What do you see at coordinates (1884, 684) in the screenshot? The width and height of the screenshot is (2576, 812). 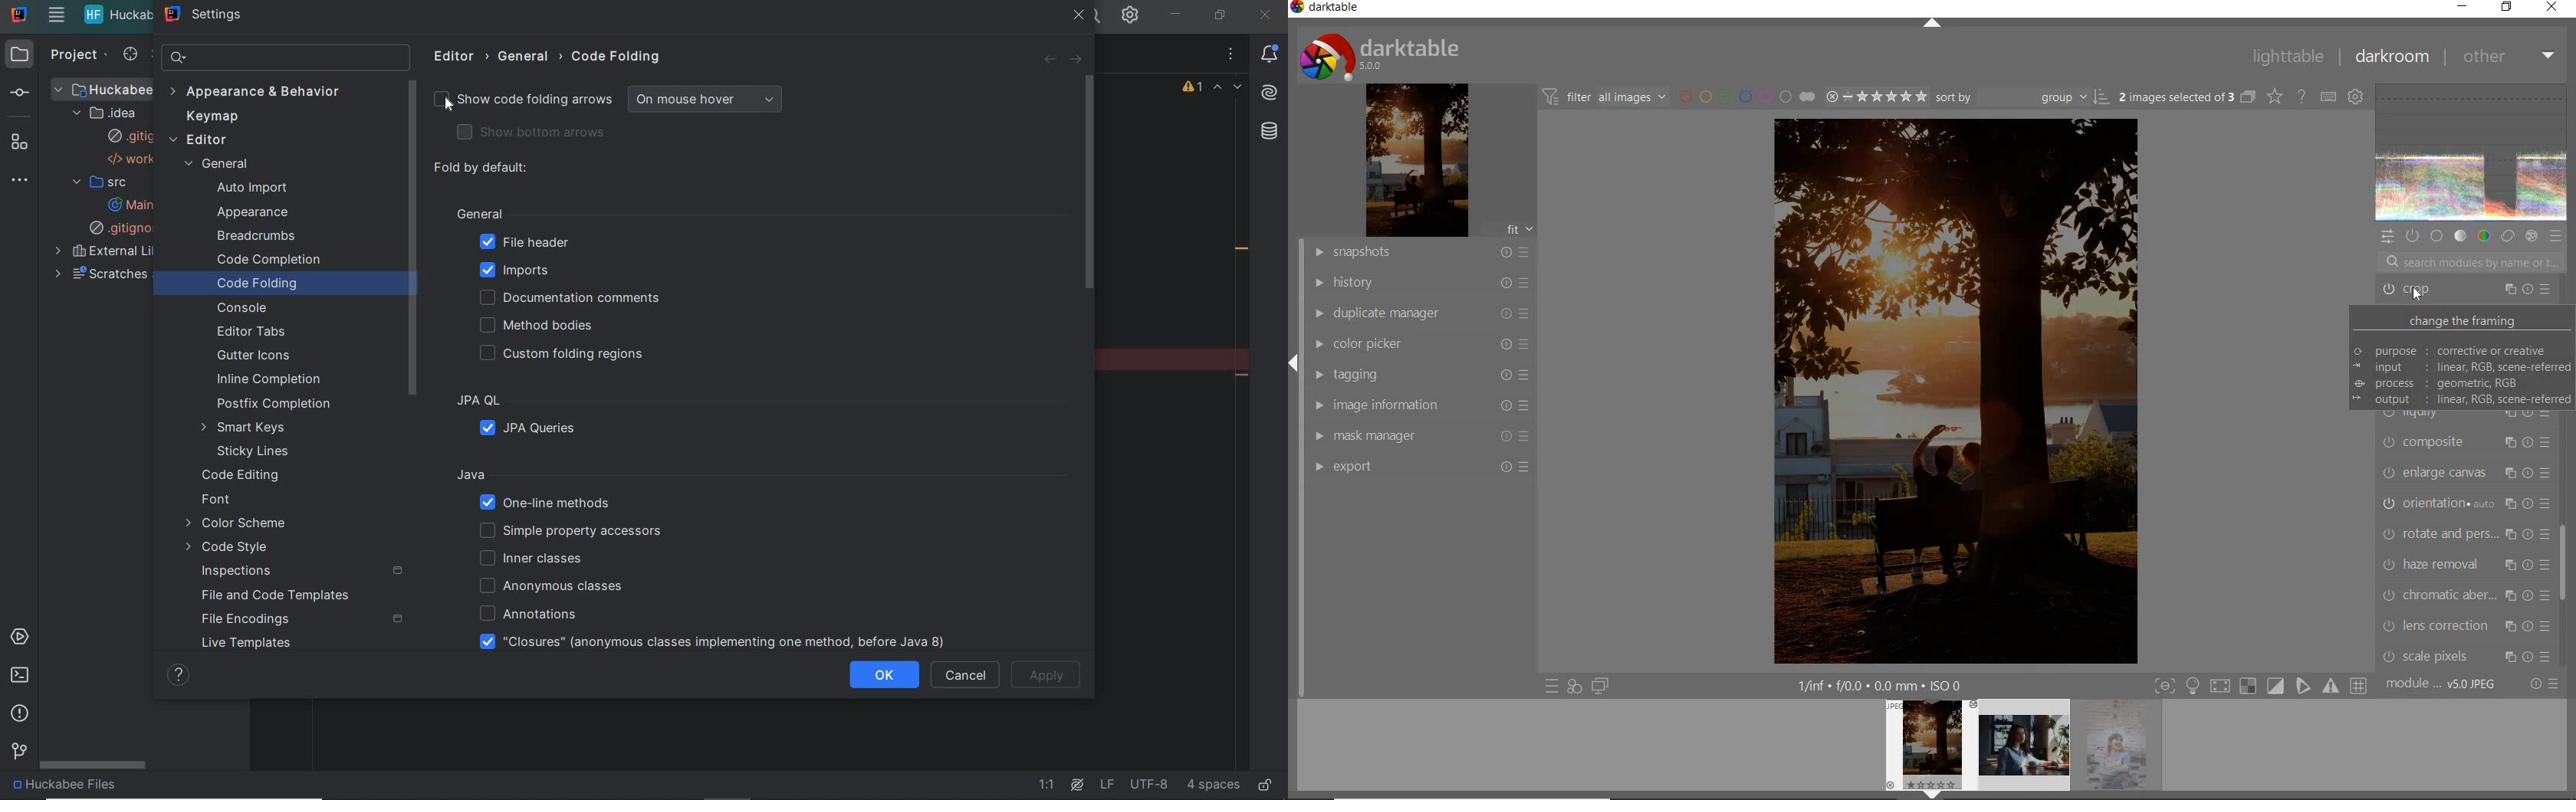 I see `other interface detail` at bounding box center [1884, 684].